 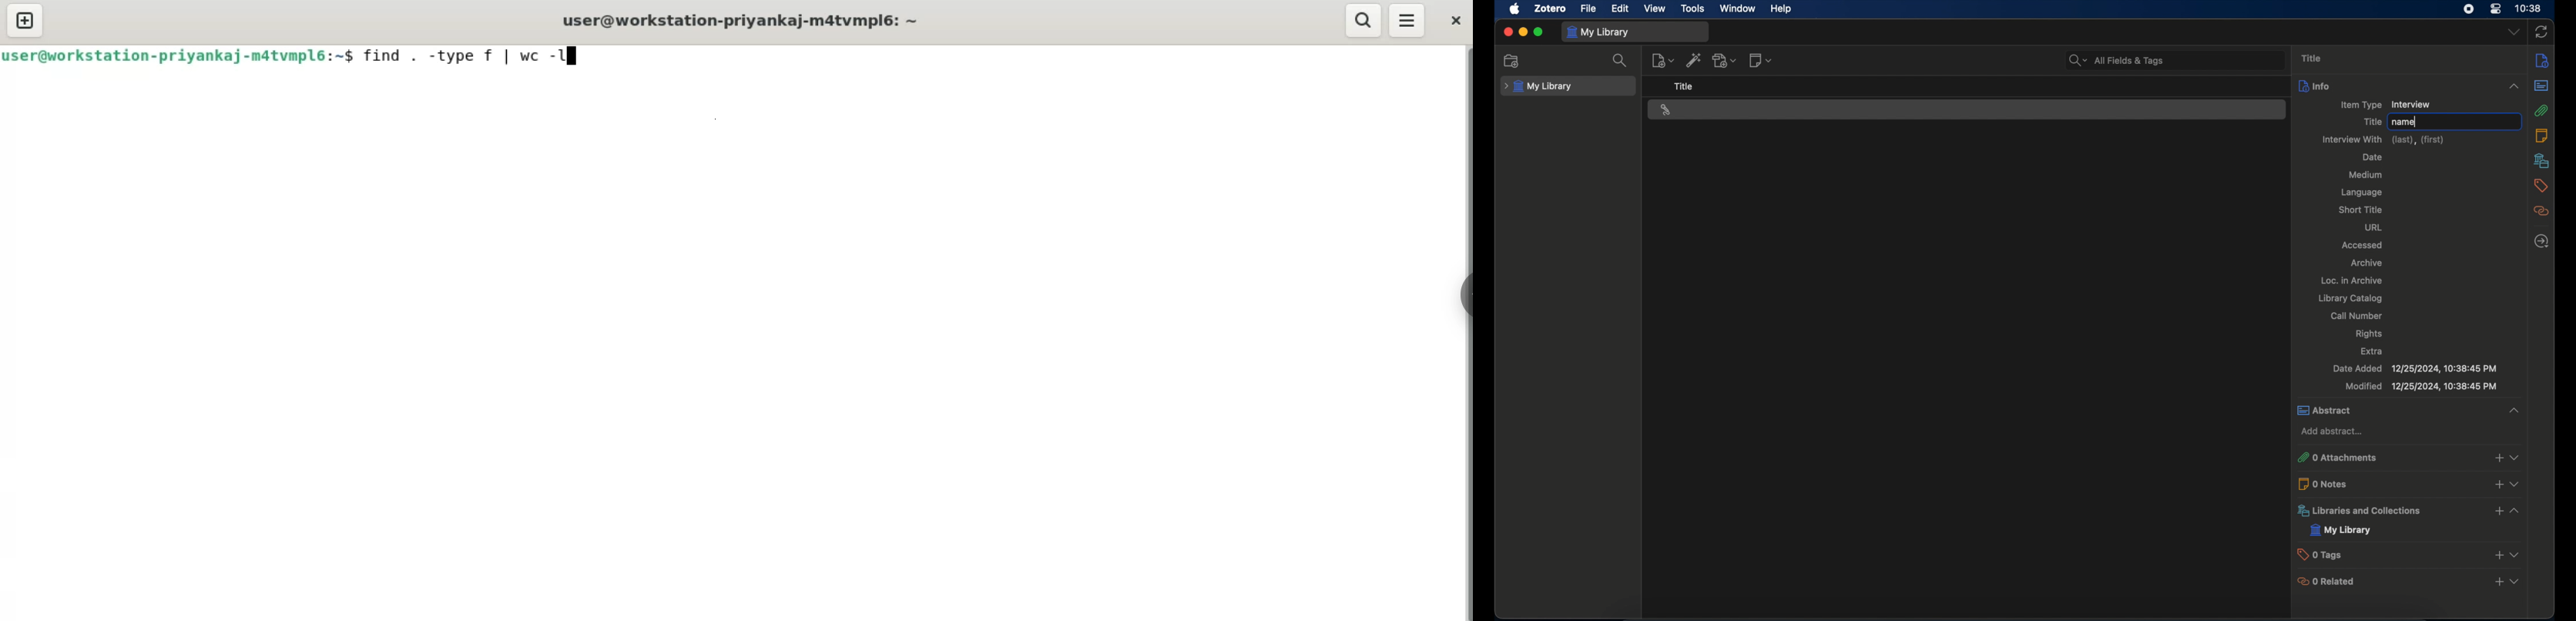 I want to click on name, so click(x=2405, y=122).